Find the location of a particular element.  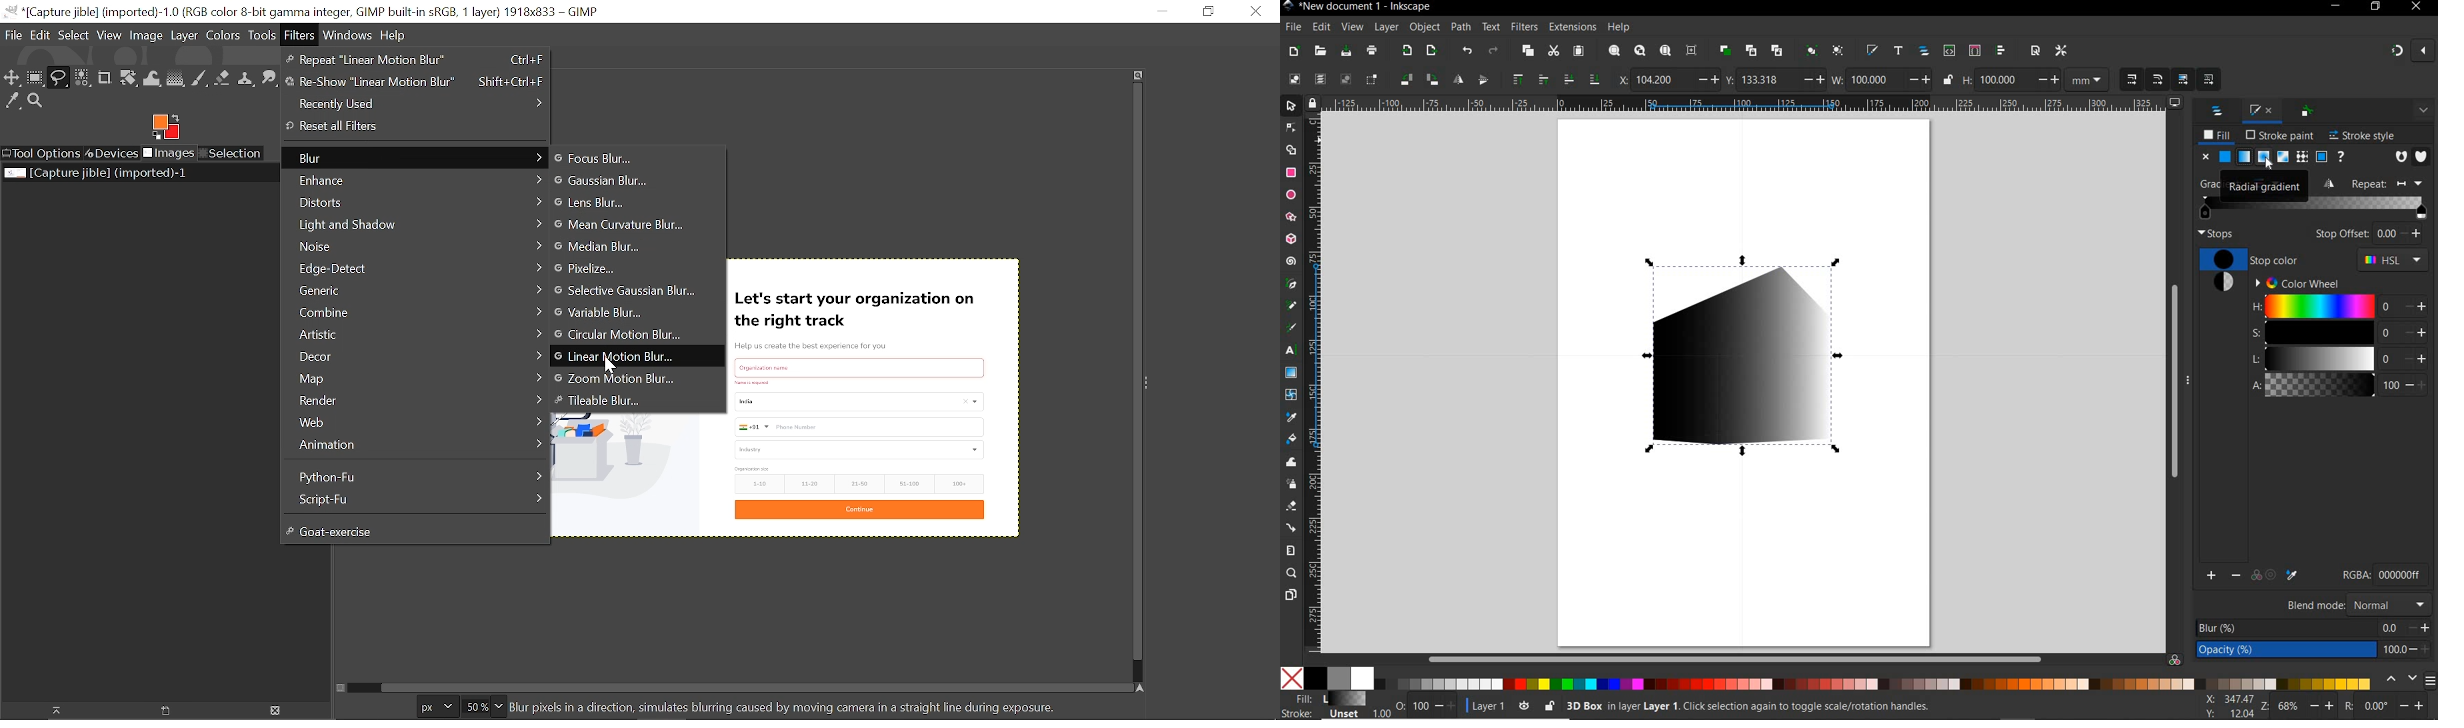

Current image is located at coordinates (98, 173).